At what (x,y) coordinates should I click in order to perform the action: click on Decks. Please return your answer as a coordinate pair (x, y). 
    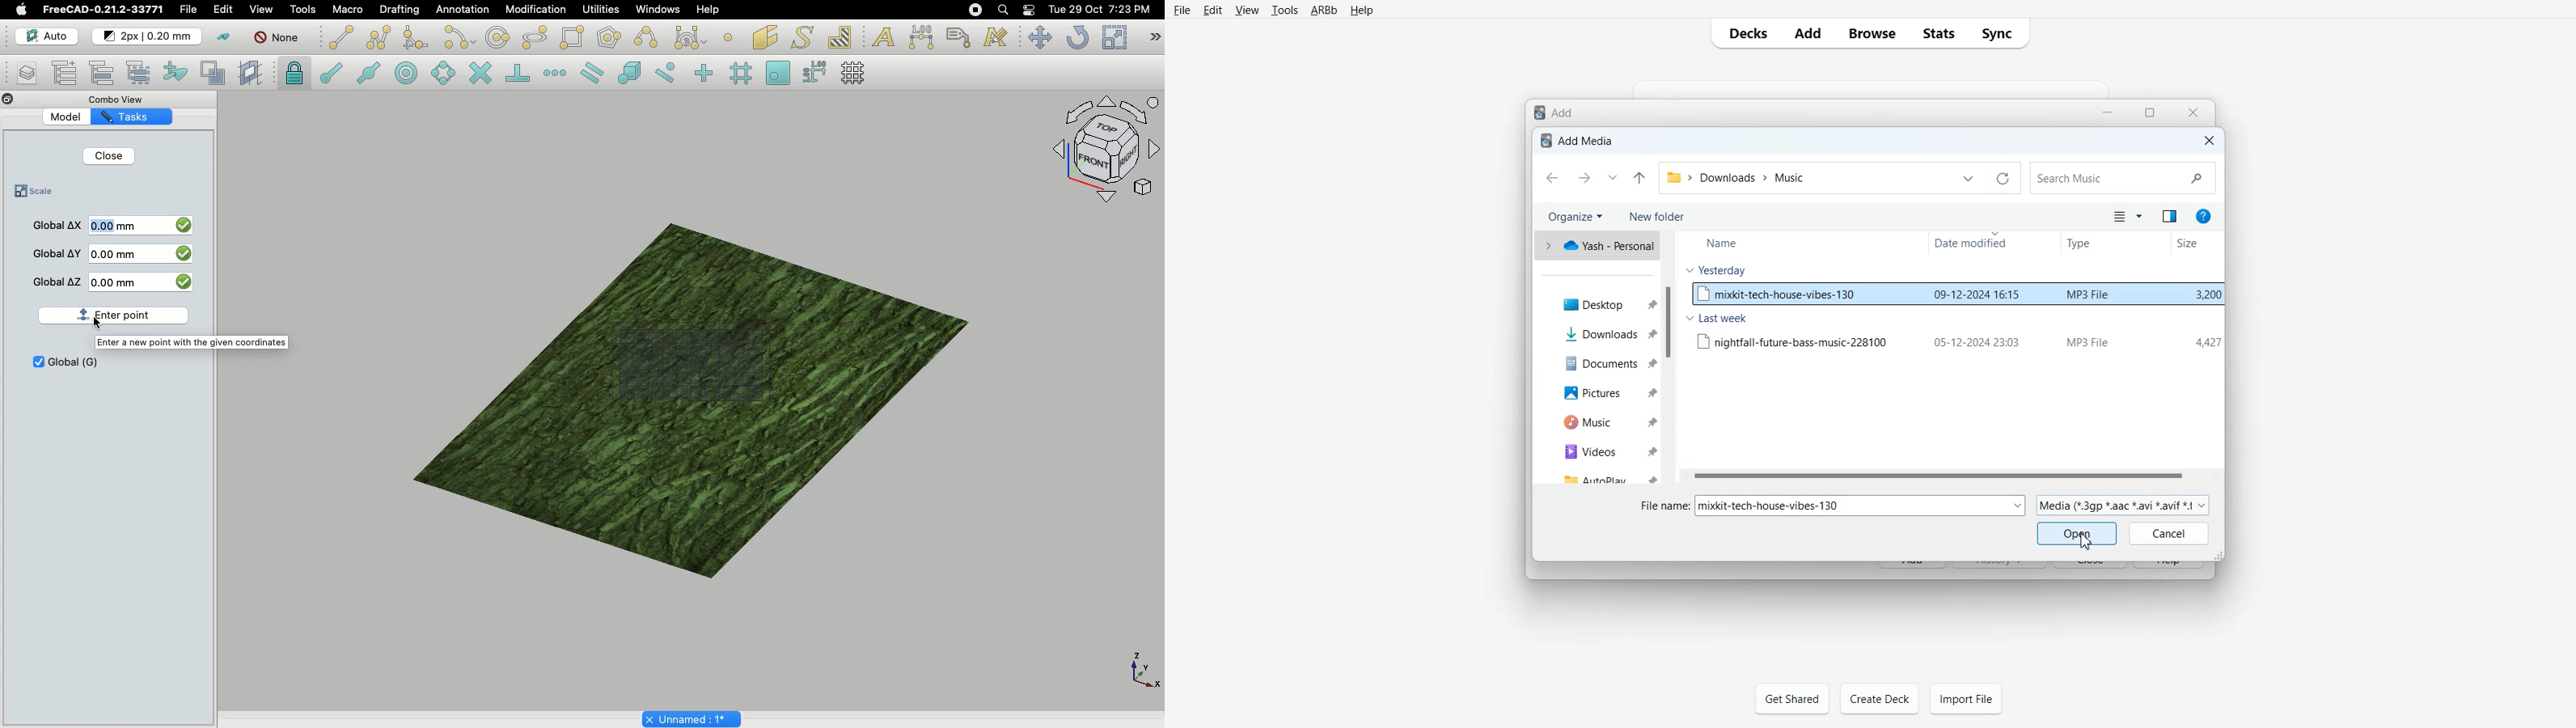
    Looking at the image, I should click on (1746, 32).